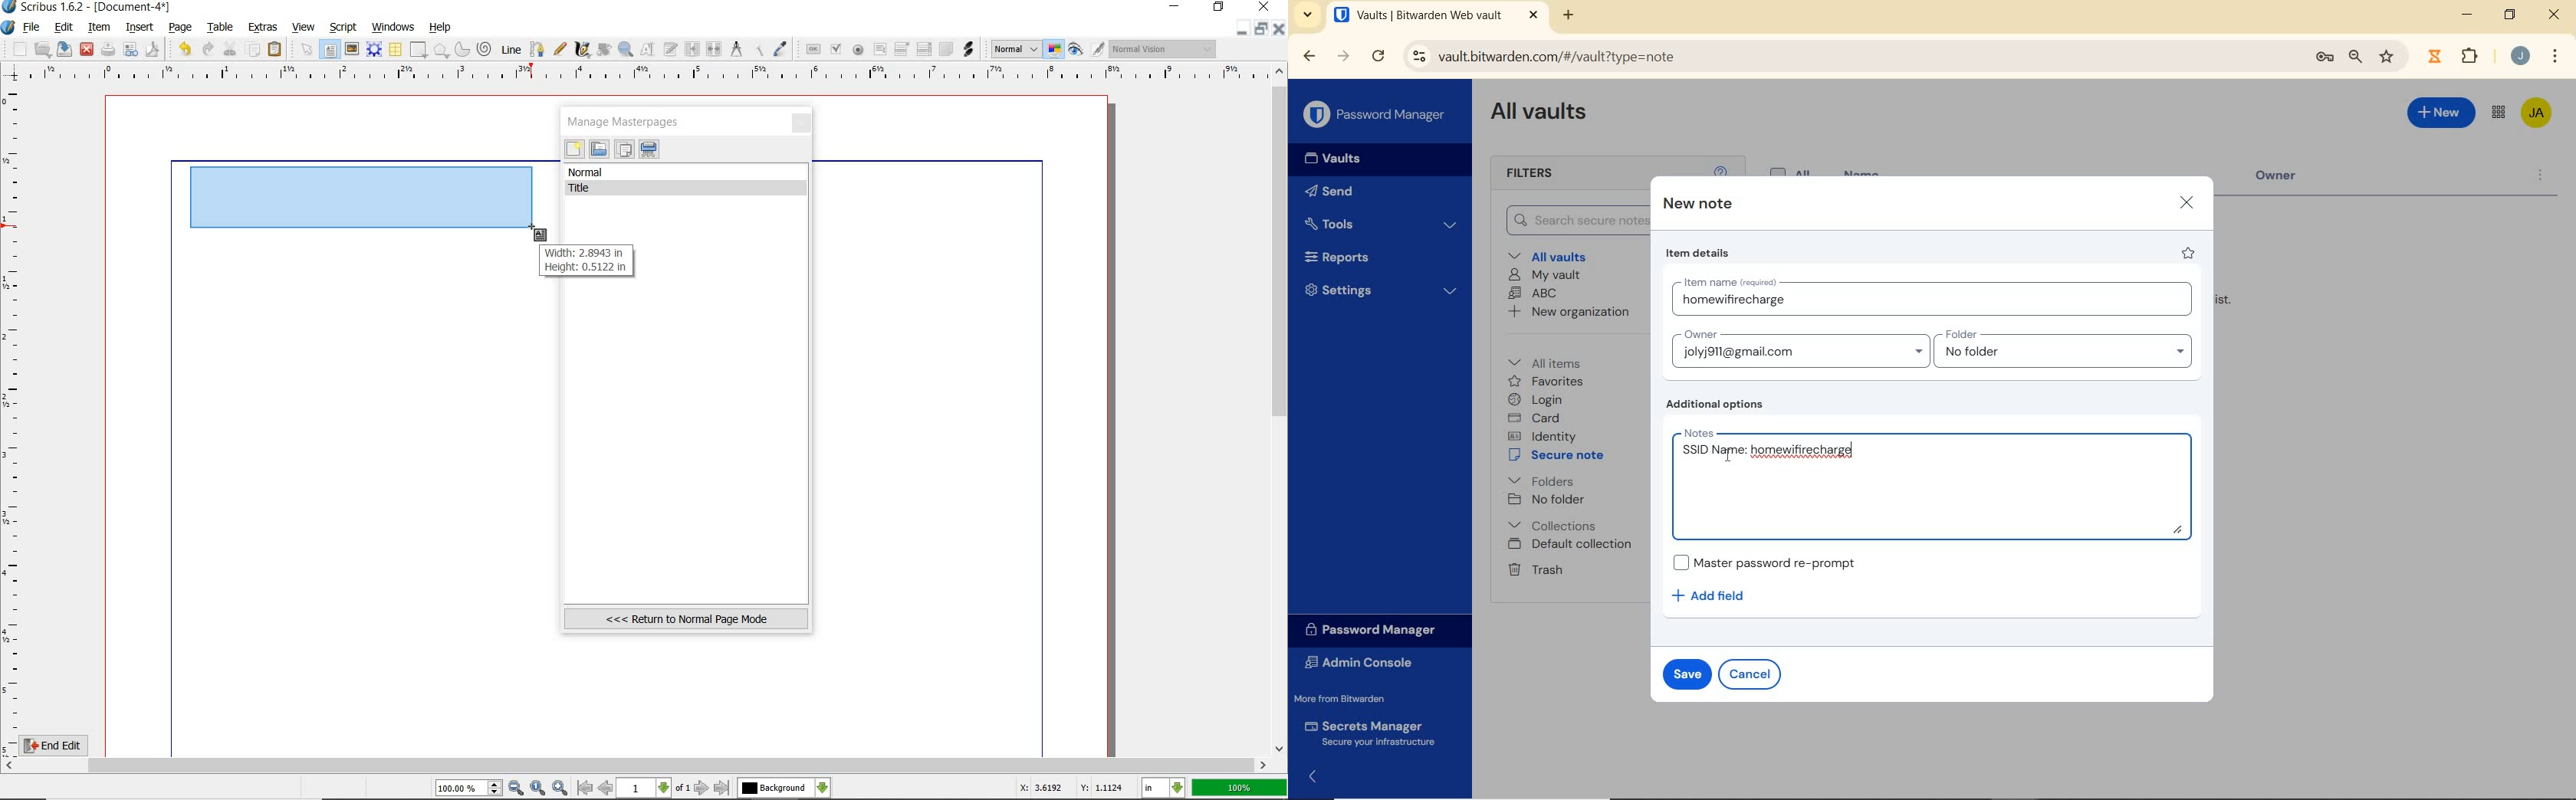 The height and width of the screenshot is (812, 2576). What do you see at coordinates (560, 787) in the screenshot?
I see `zoom in` at bounding box center [560, 787].